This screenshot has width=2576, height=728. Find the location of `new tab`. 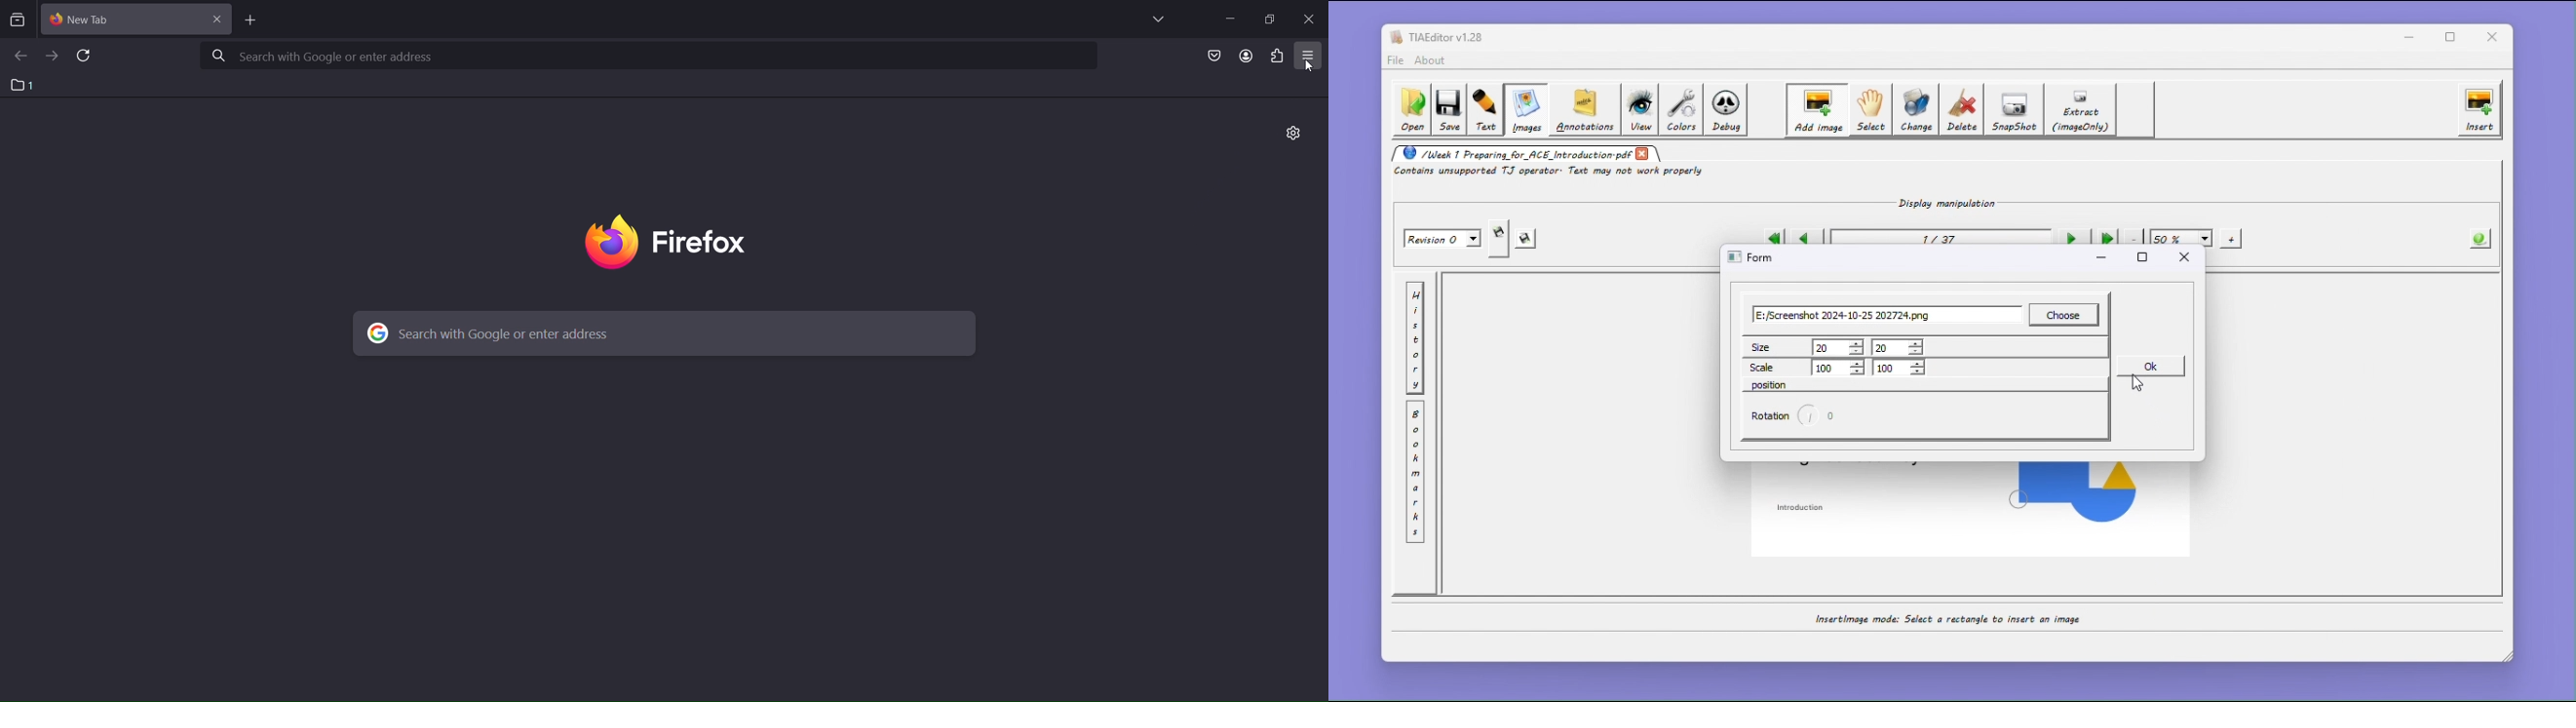

new tab is located at coordinates (248, 22).